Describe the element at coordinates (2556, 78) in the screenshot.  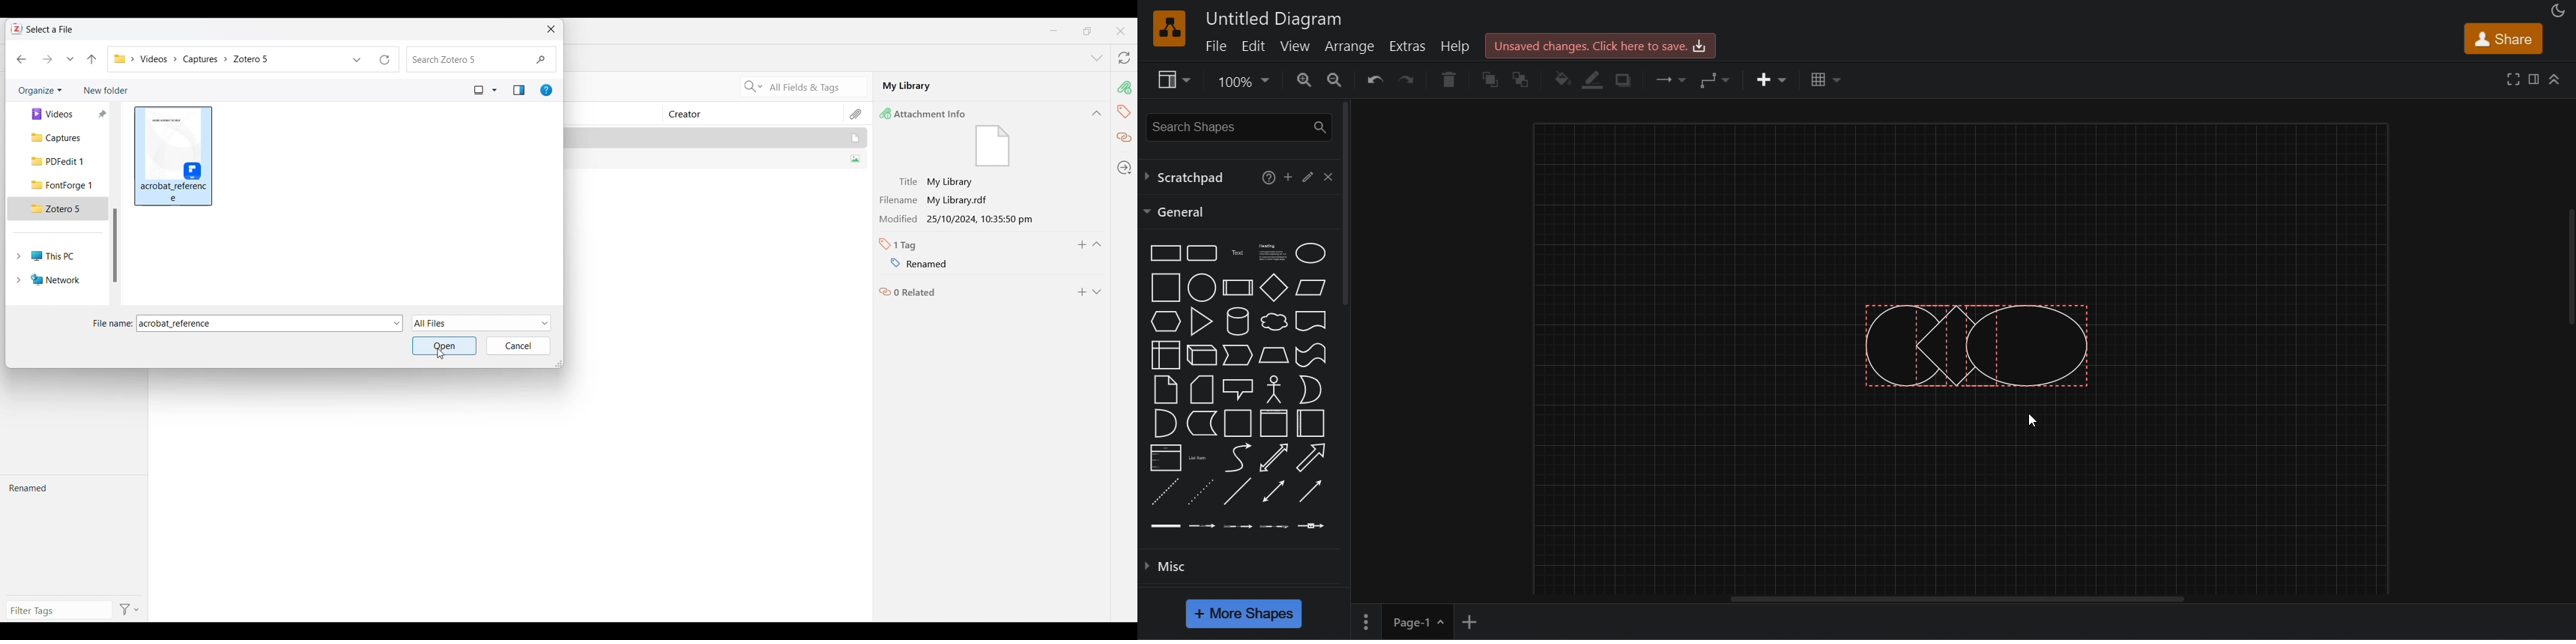
I see `collapse/expand ` at that location.